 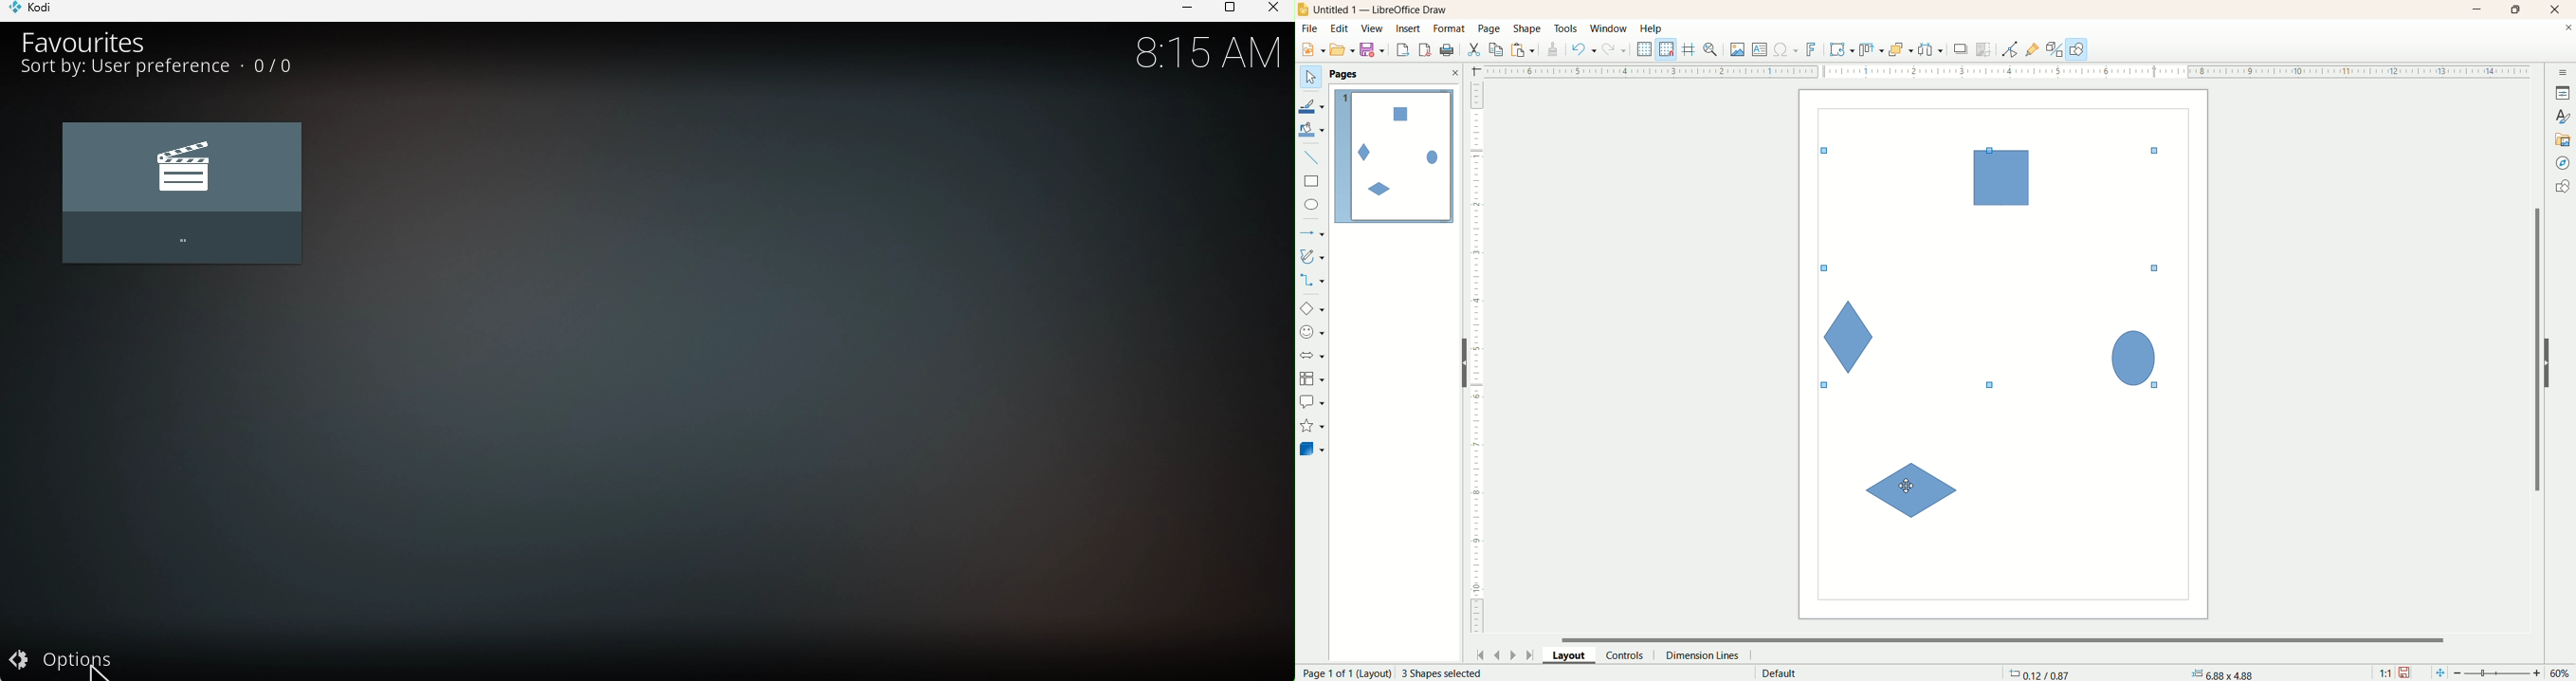 I want to click on 3dD object, so click(x=1311, y=449).